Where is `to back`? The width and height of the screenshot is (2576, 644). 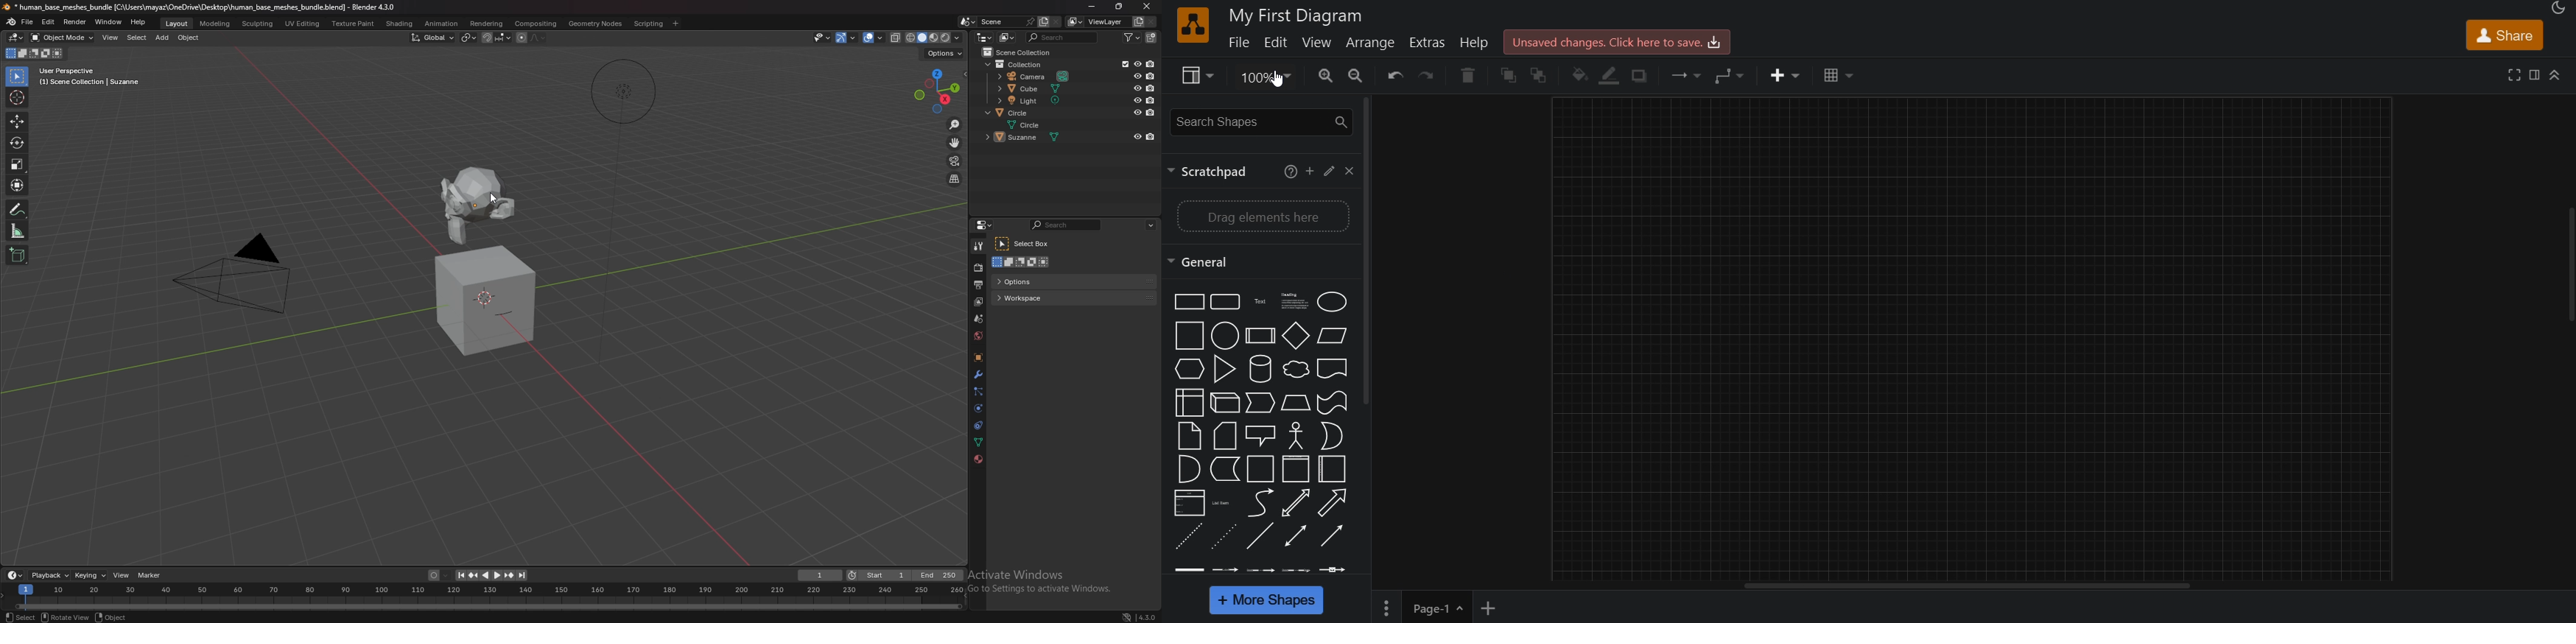 to back is located at coordinates (1541, 76).